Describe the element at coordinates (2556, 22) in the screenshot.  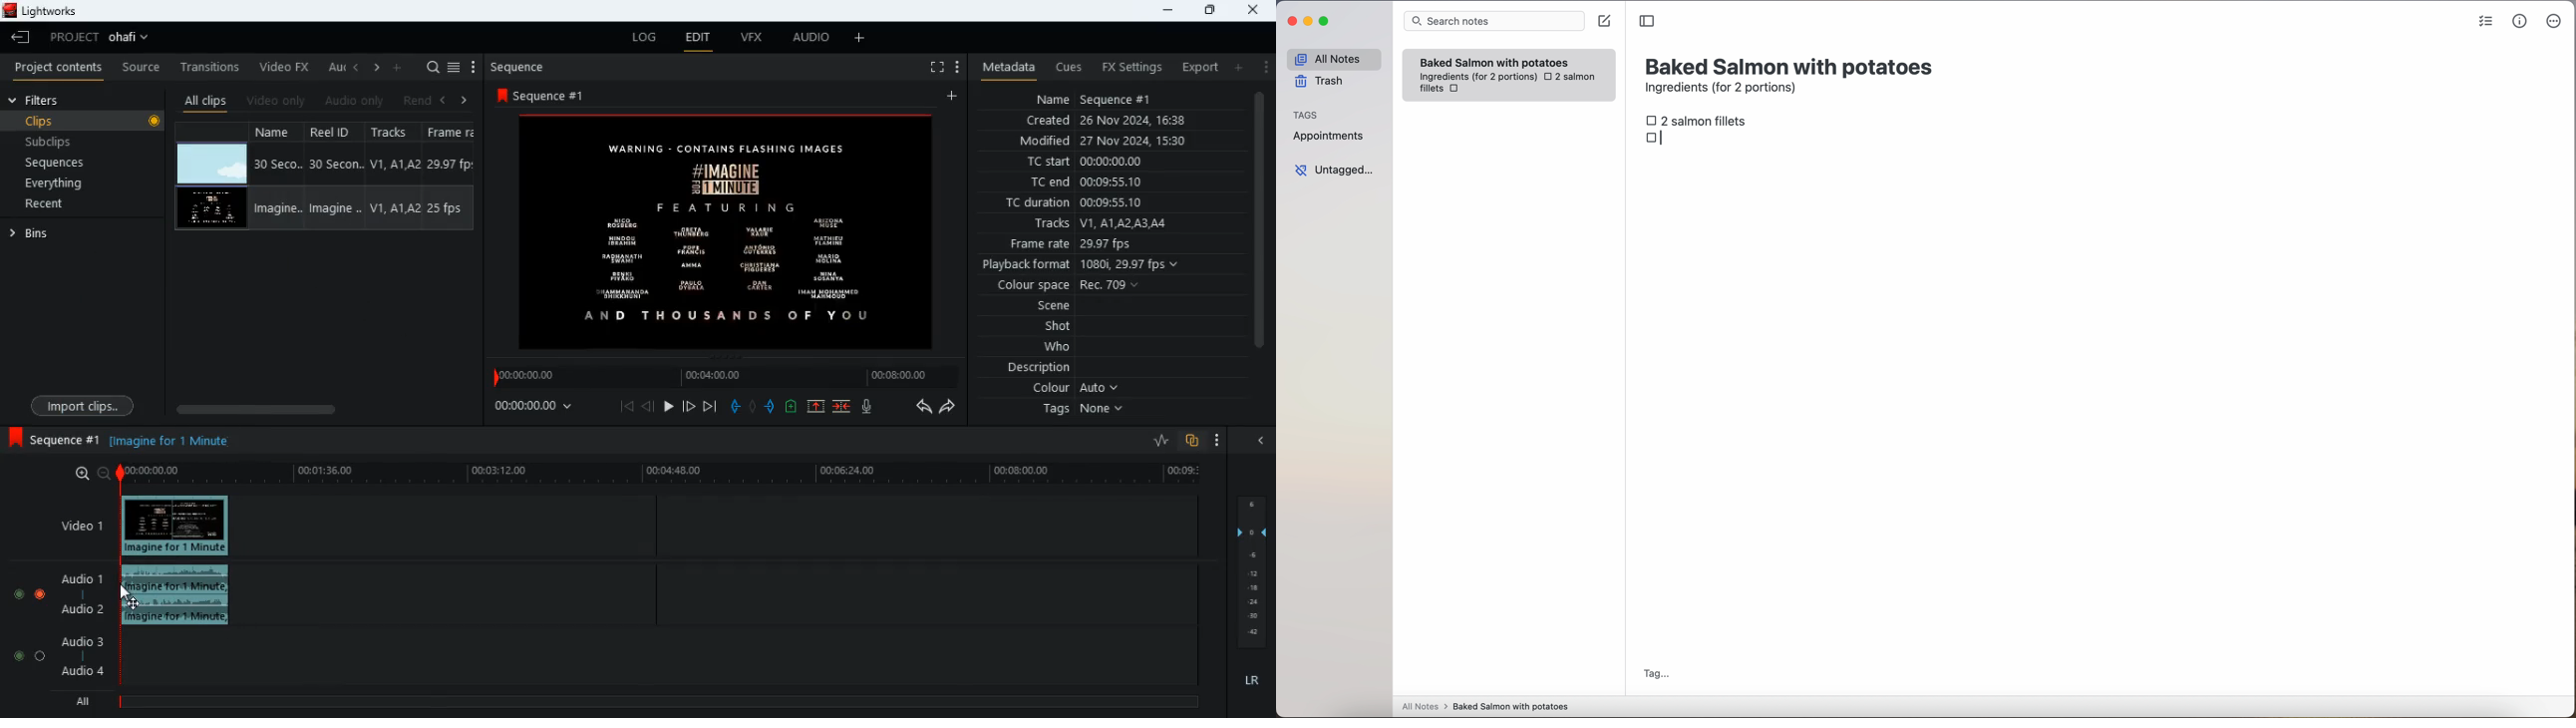
I see `more options` at that location.